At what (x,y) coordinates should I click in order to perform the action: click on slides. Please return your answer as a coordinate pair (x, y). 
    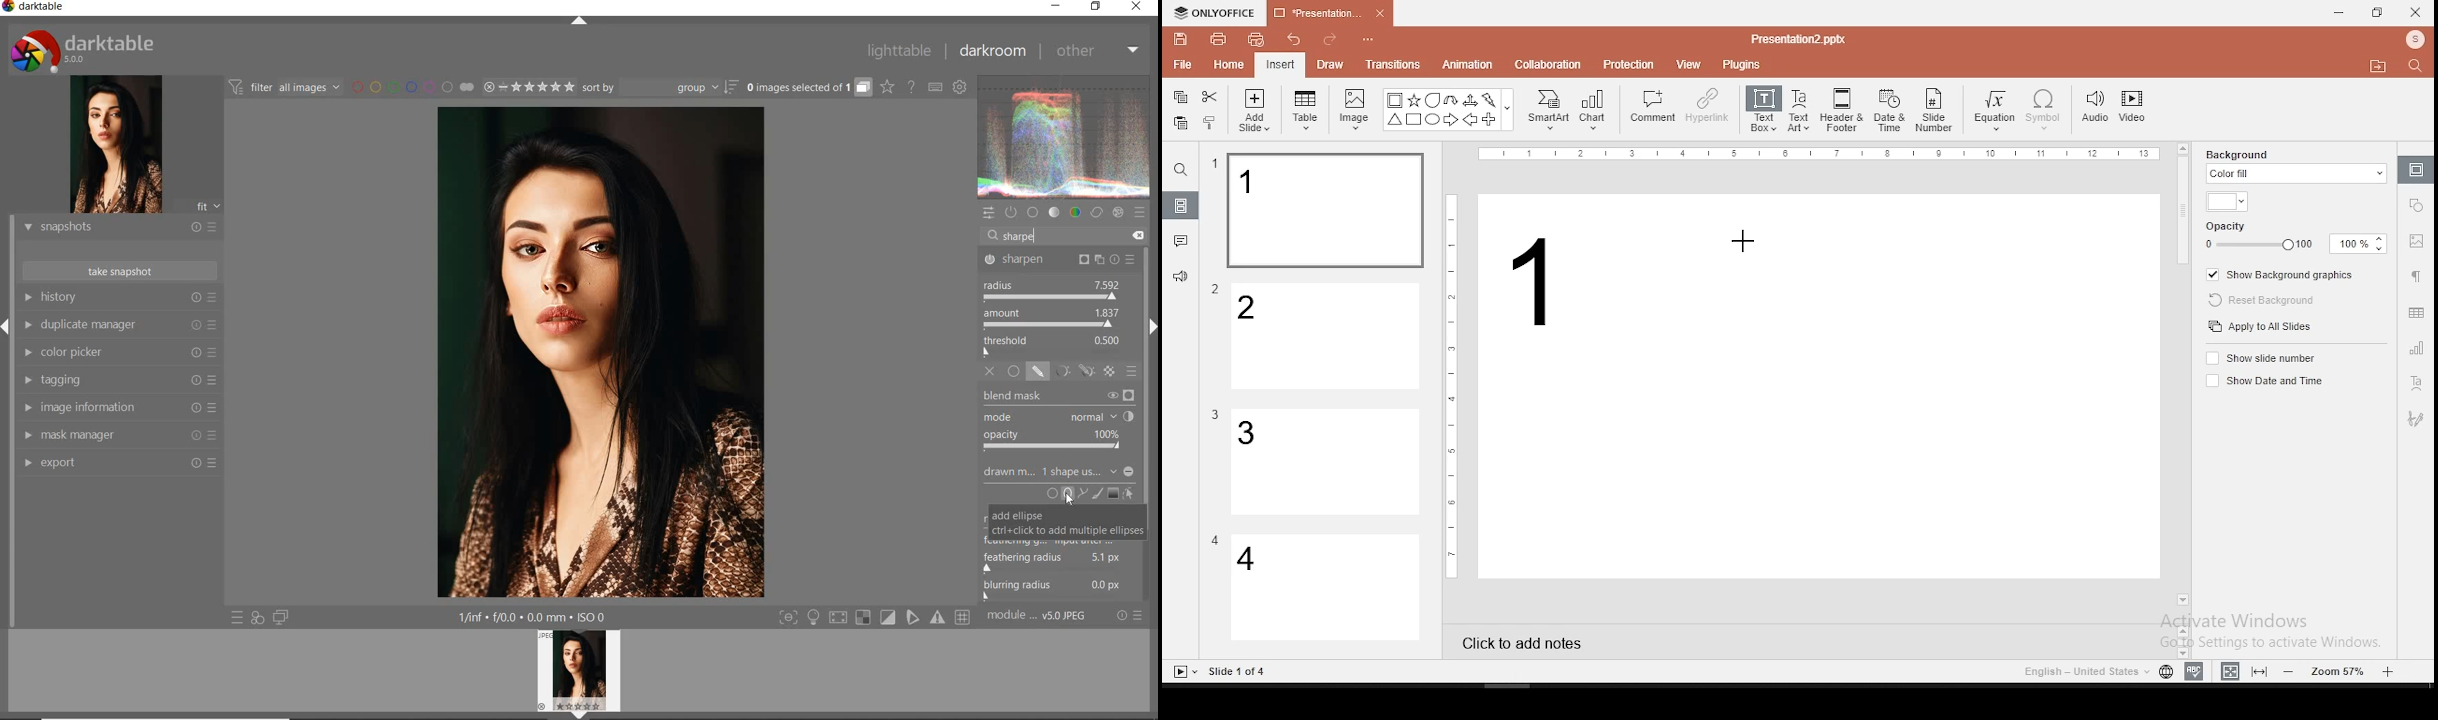
    Looking at the image, I should click on (1182, 206).